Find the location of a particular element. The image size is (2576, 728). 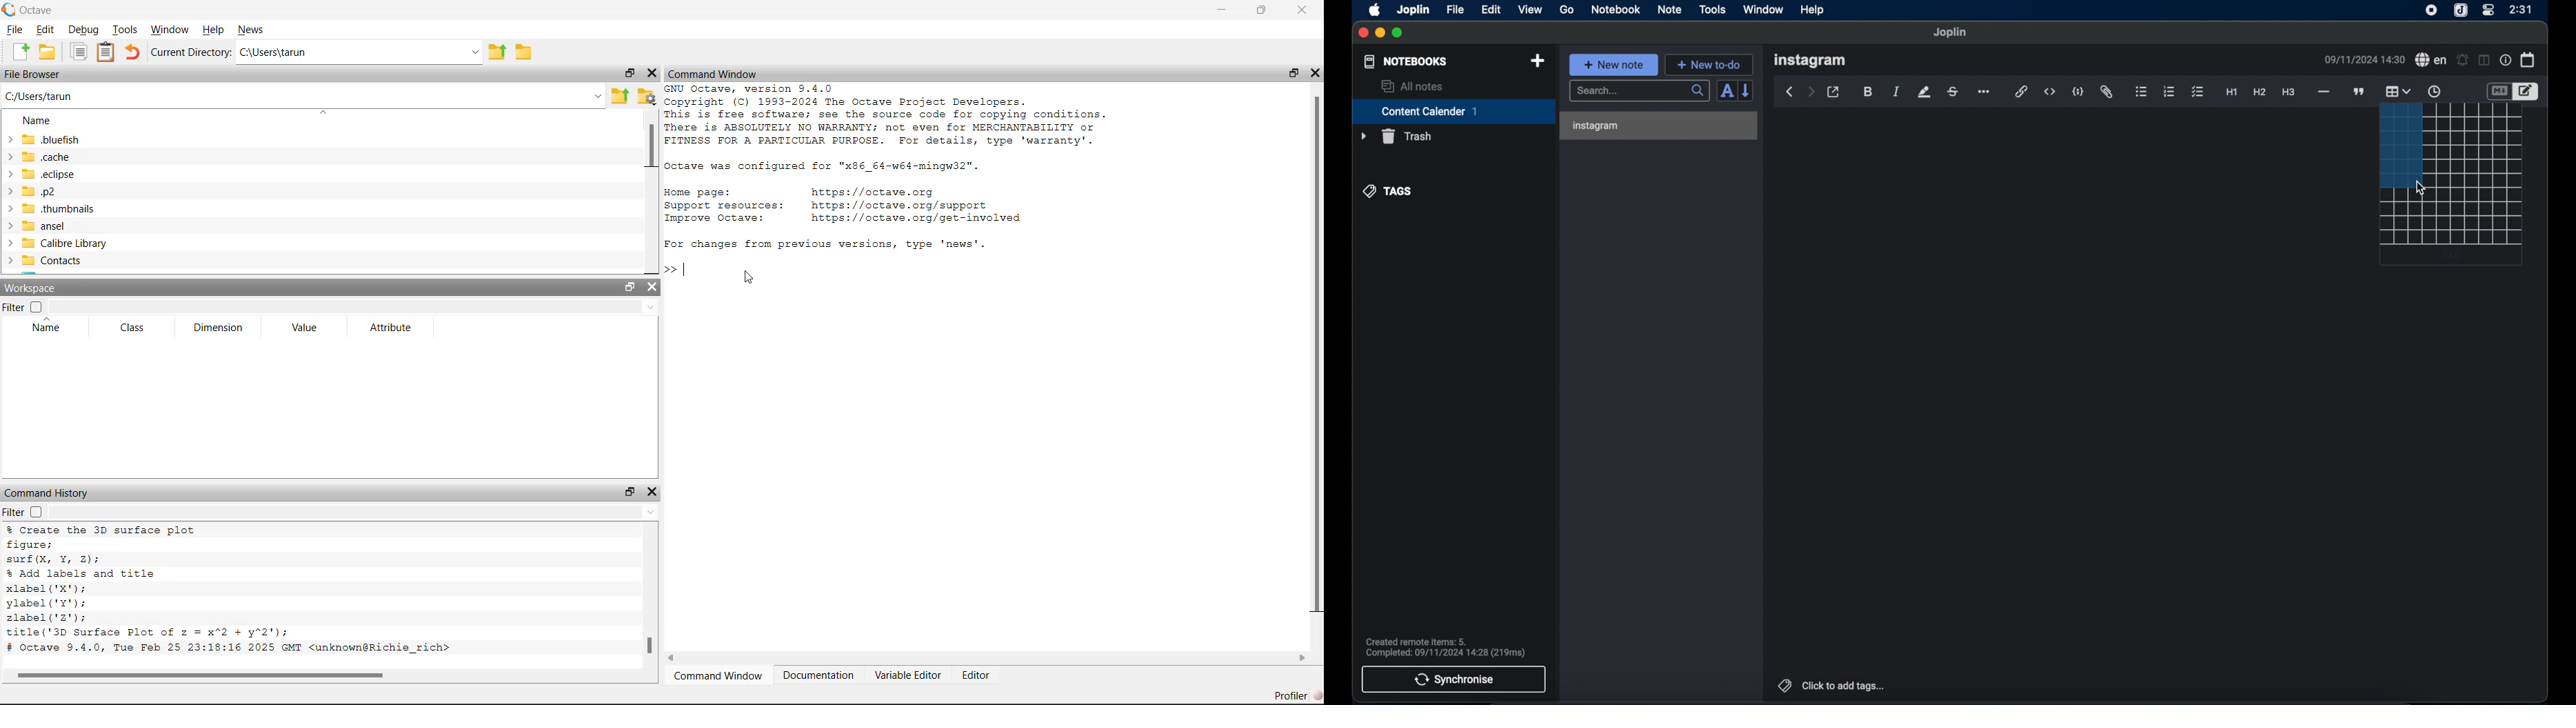

edit is located at coordinates (1492, 10).